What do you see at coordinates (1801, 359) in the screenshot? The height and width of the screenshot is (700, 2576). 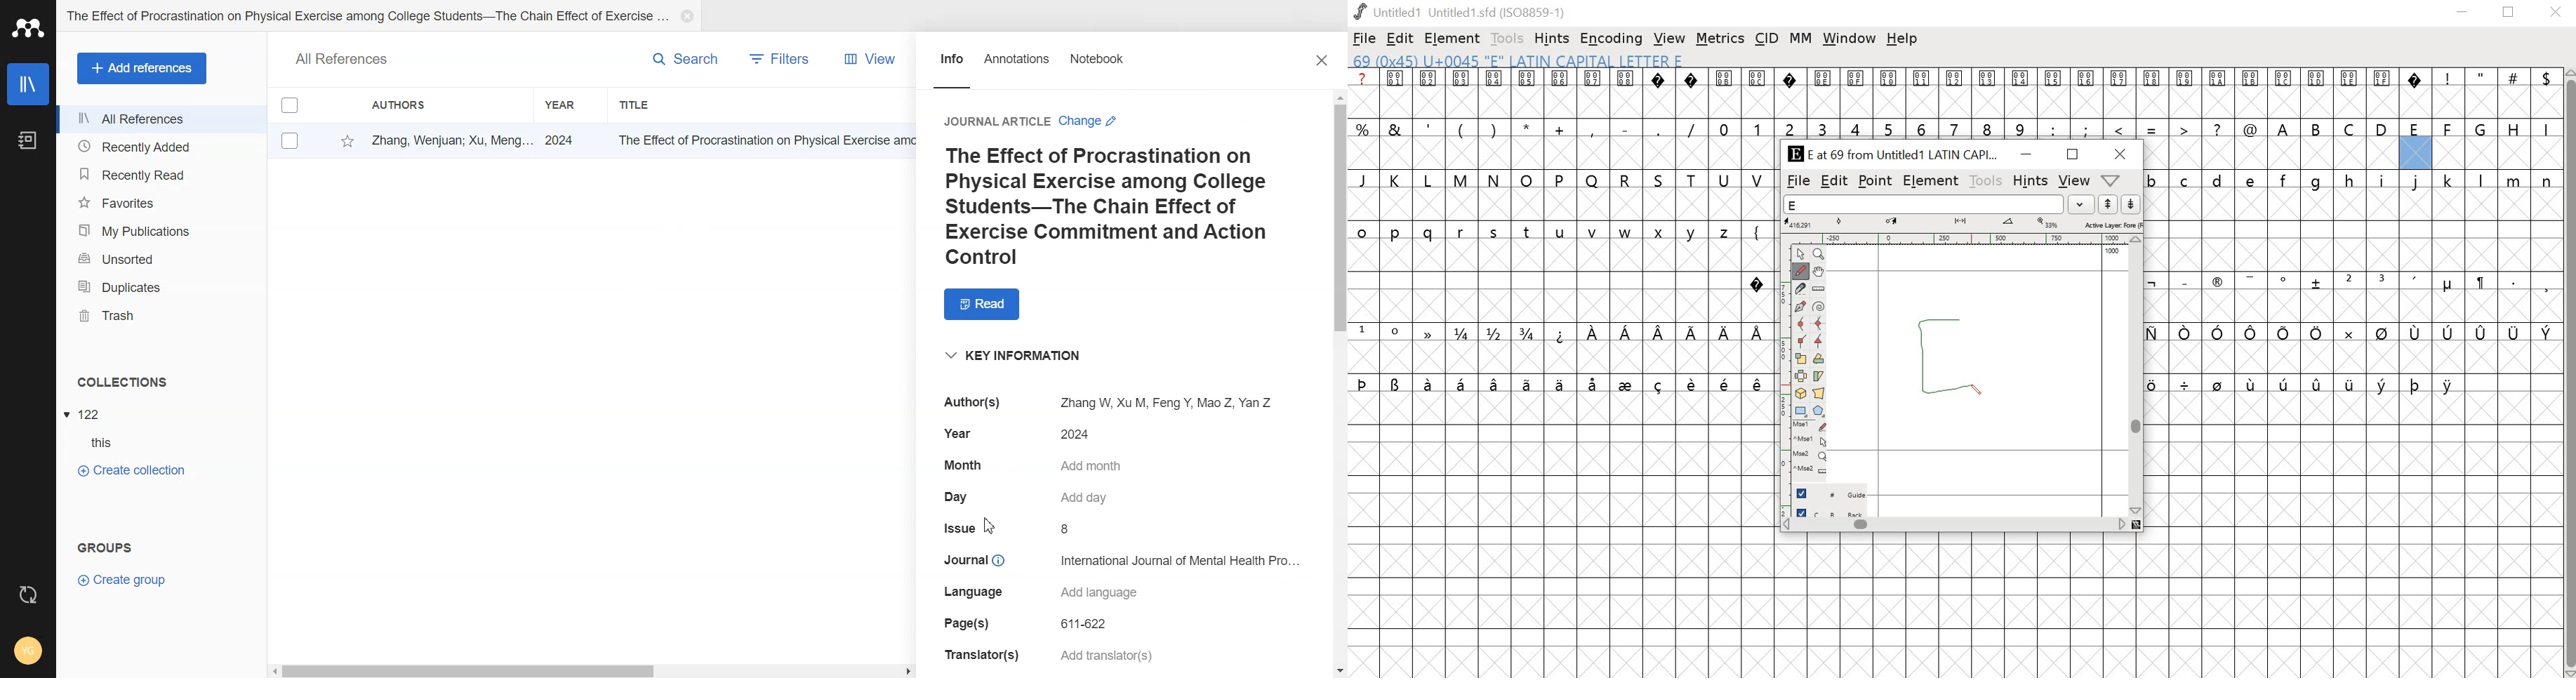 I see `Scale` at bounding box center [1801, 359].